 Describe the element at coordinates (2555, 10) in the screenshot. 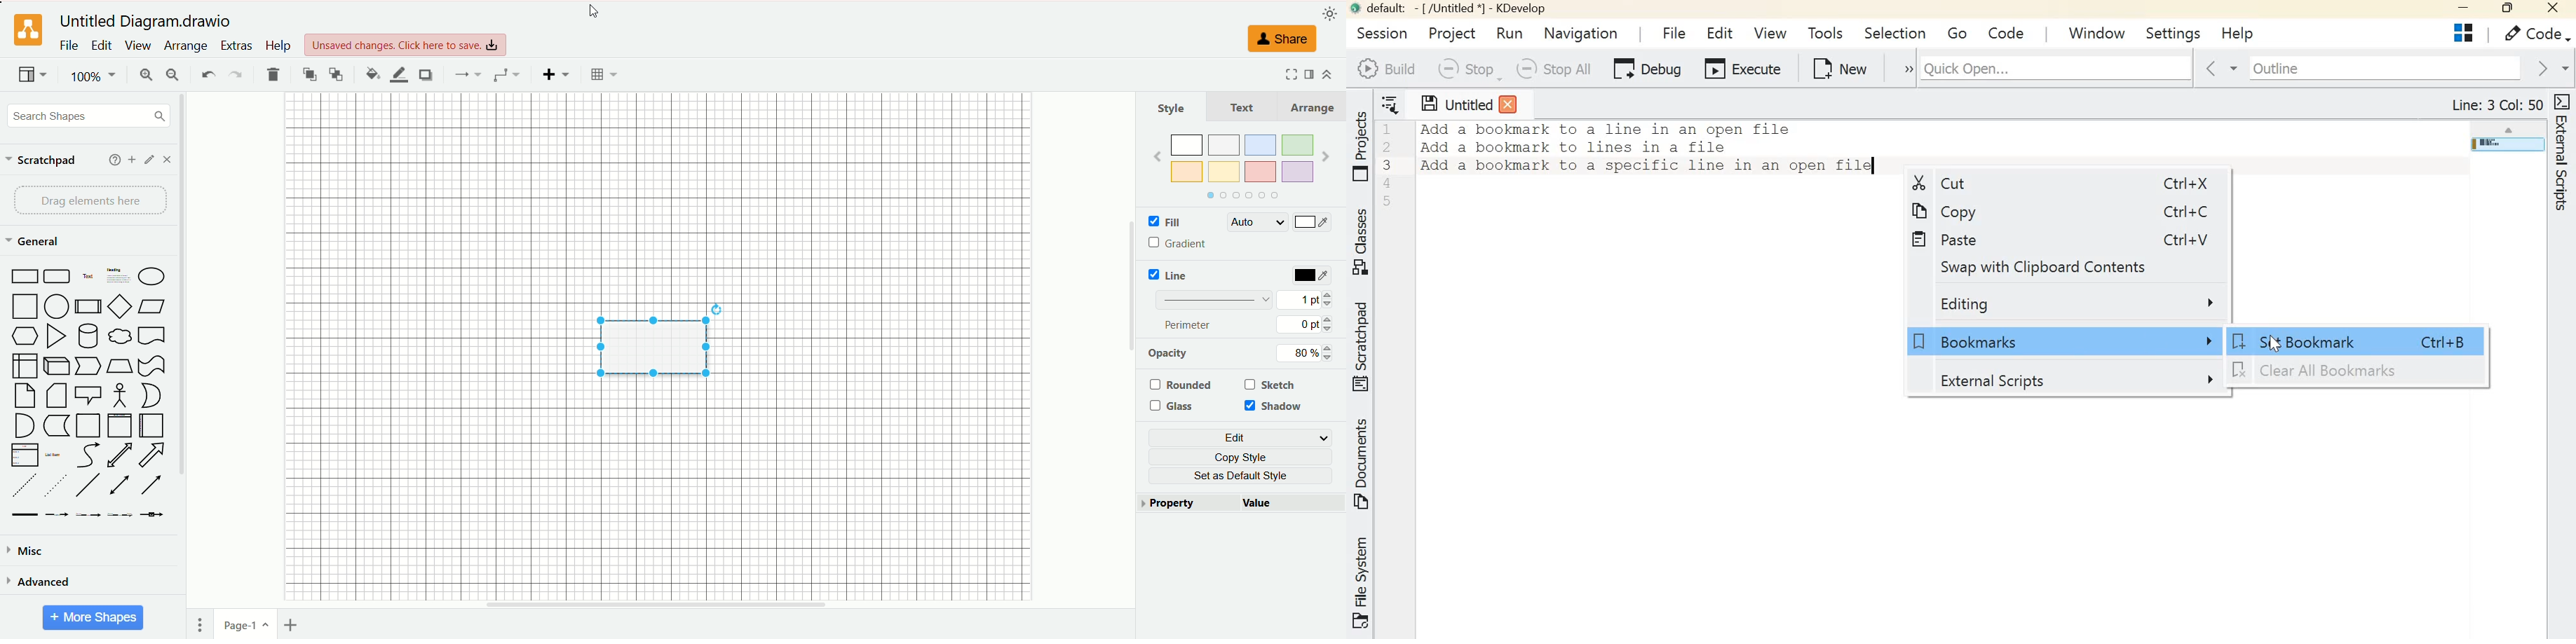

I see `Close` at that location.